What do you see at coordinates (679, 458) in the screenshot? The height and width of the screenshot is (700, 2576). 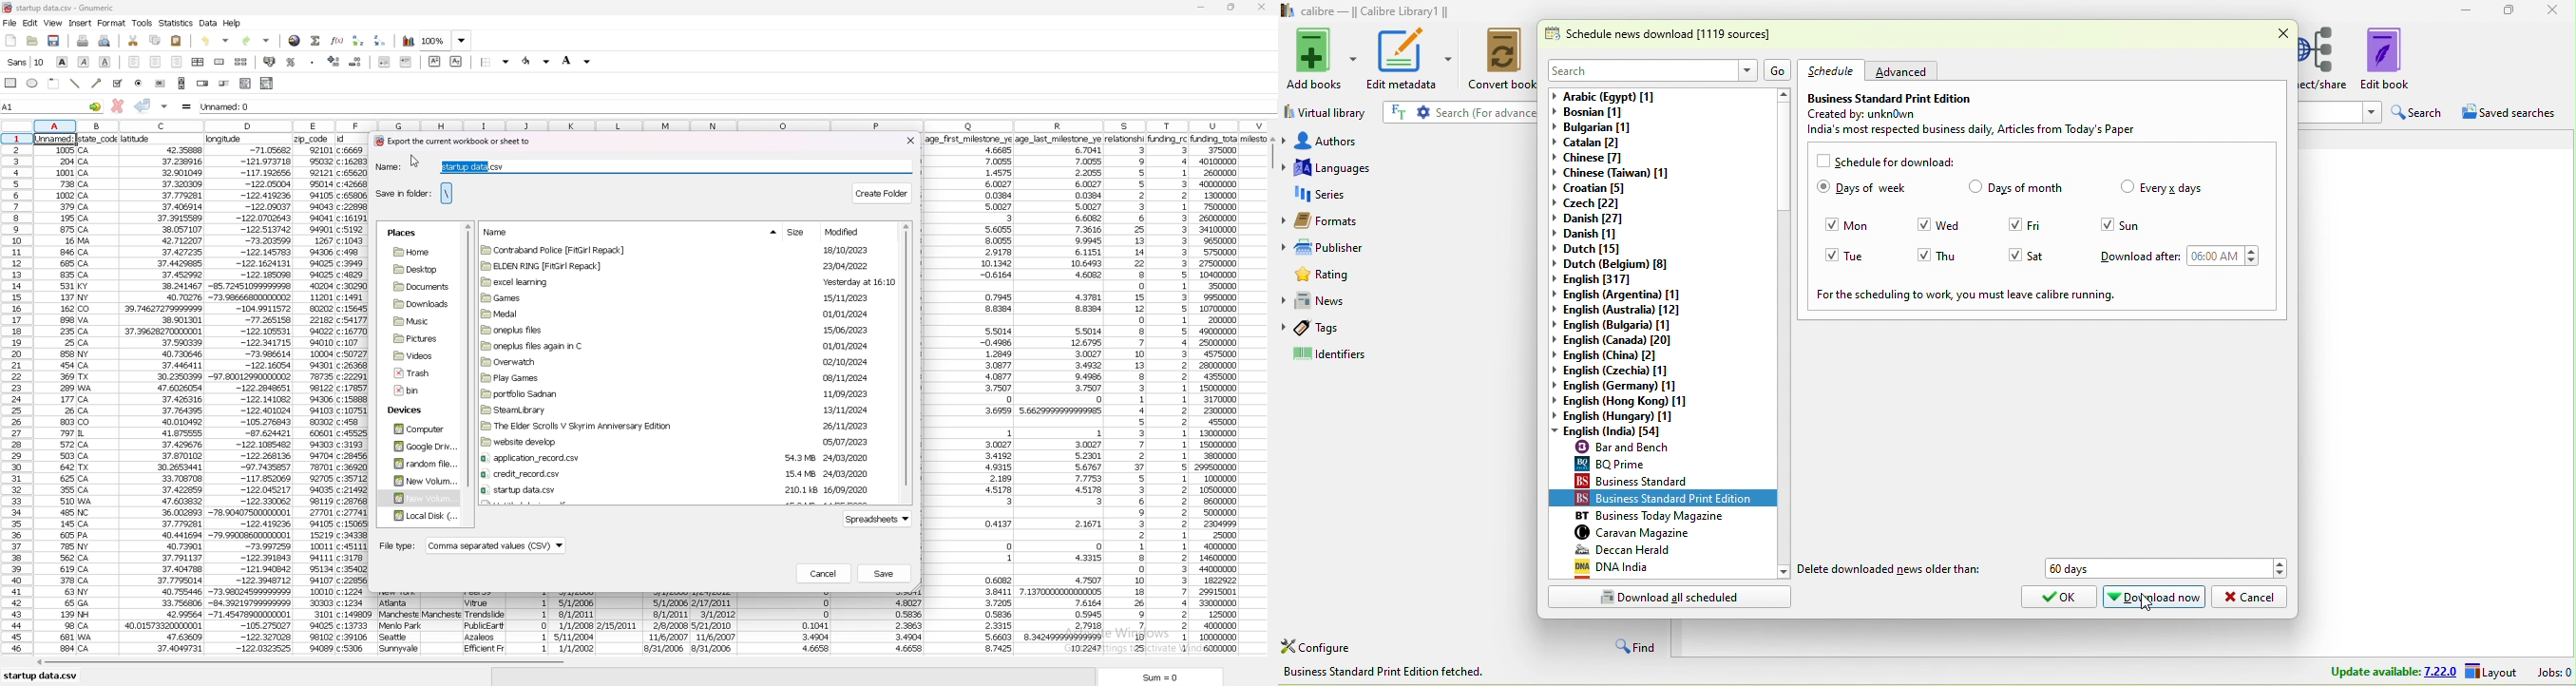 I see `folder` at bounding box center [679, 458].